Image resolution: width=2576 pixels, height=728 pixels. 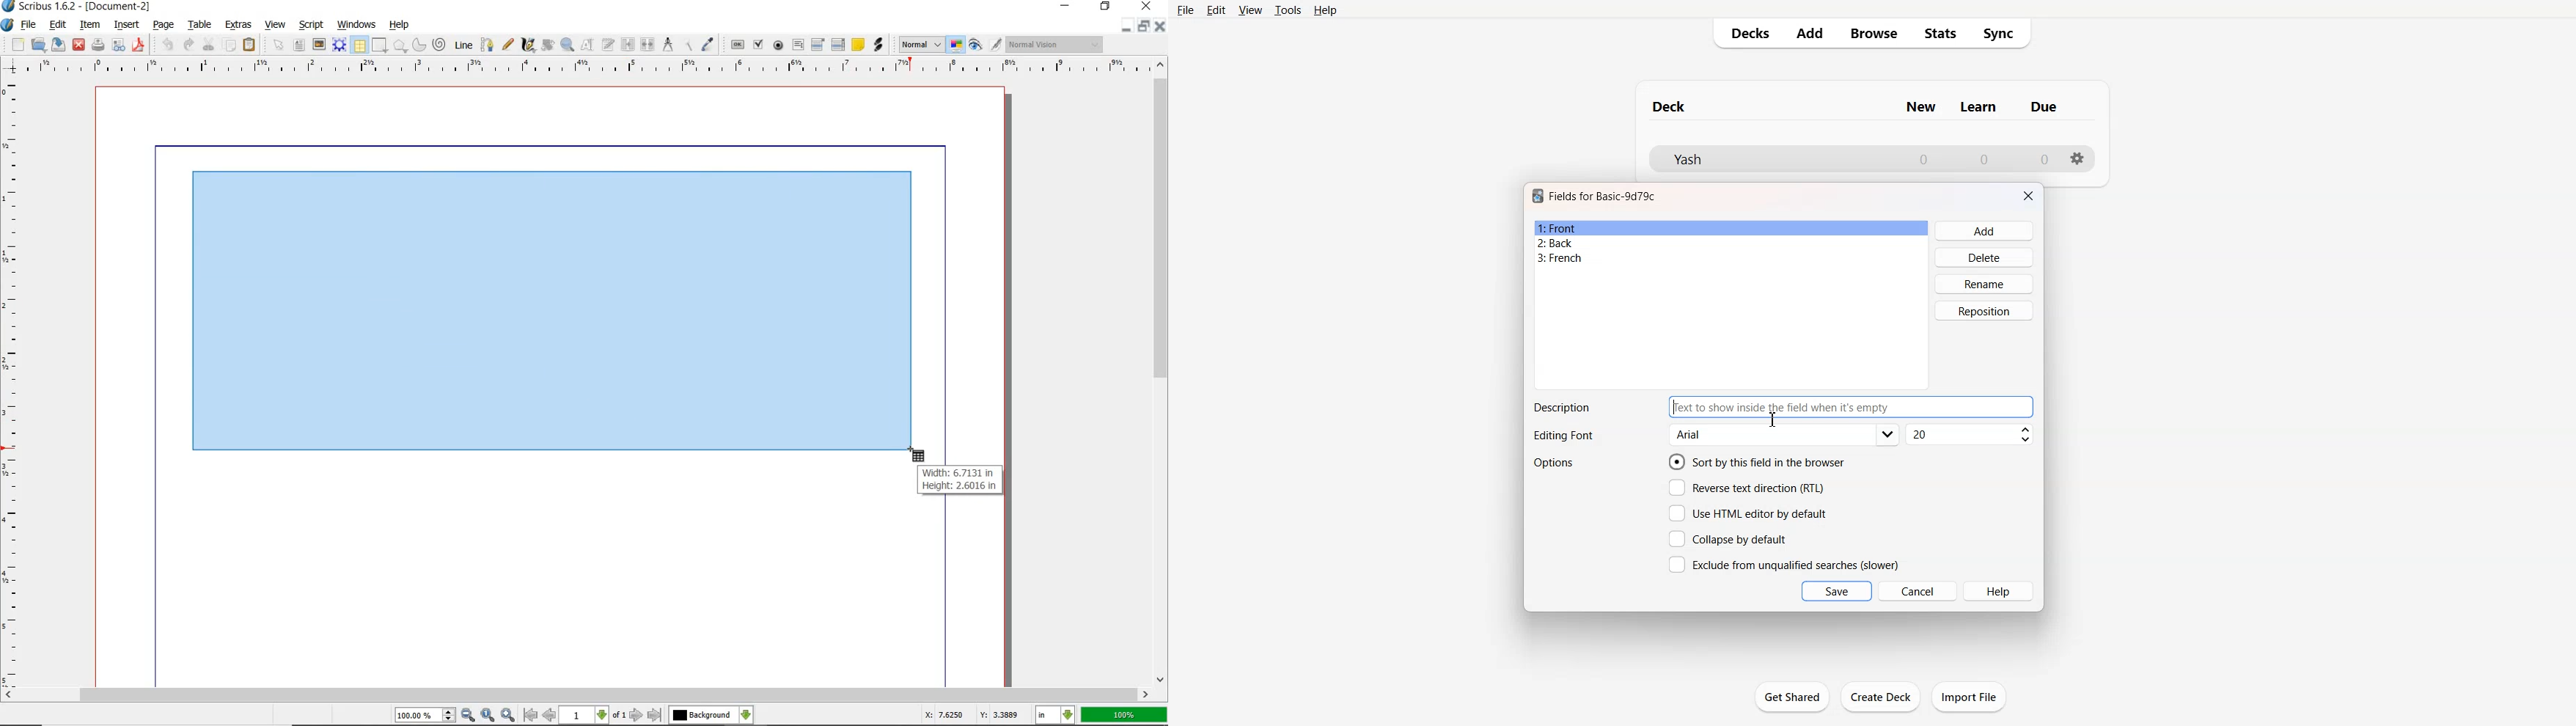 I want to click on Text, so click(x=1561, y=408).